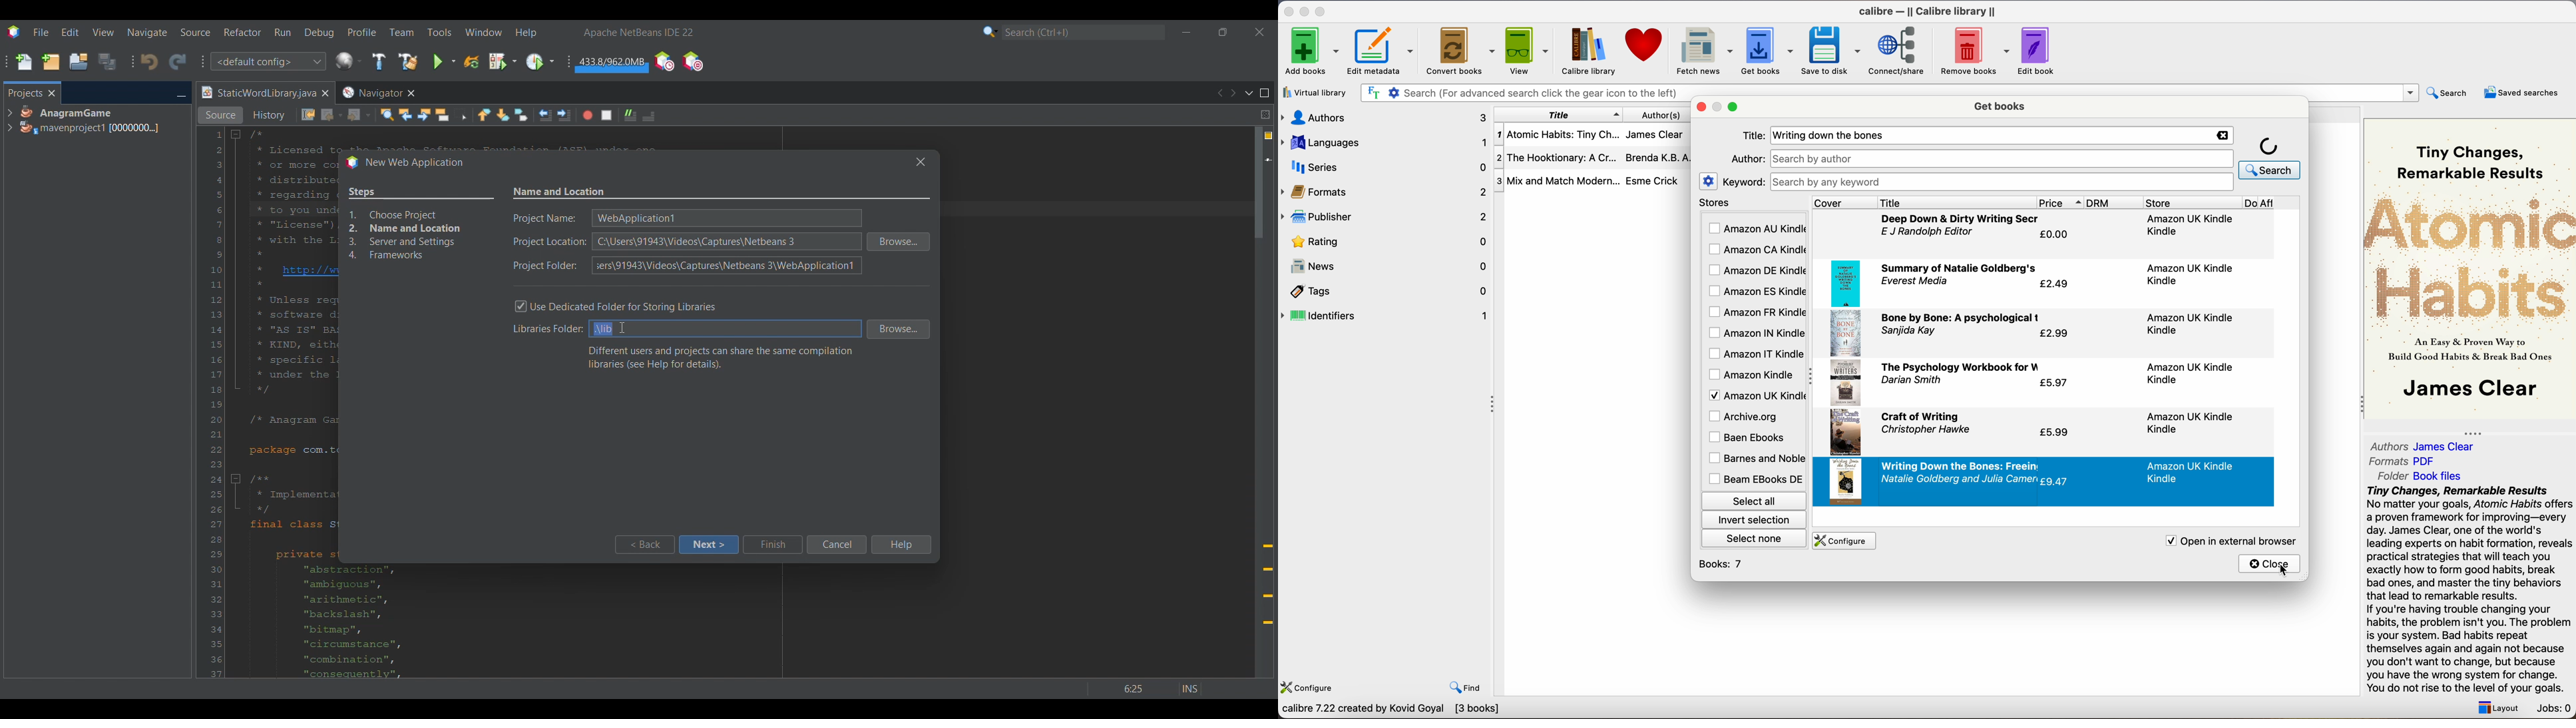 This screenshot has width=2576, height=728. I want to click on invert selection, so click(1753, 519).